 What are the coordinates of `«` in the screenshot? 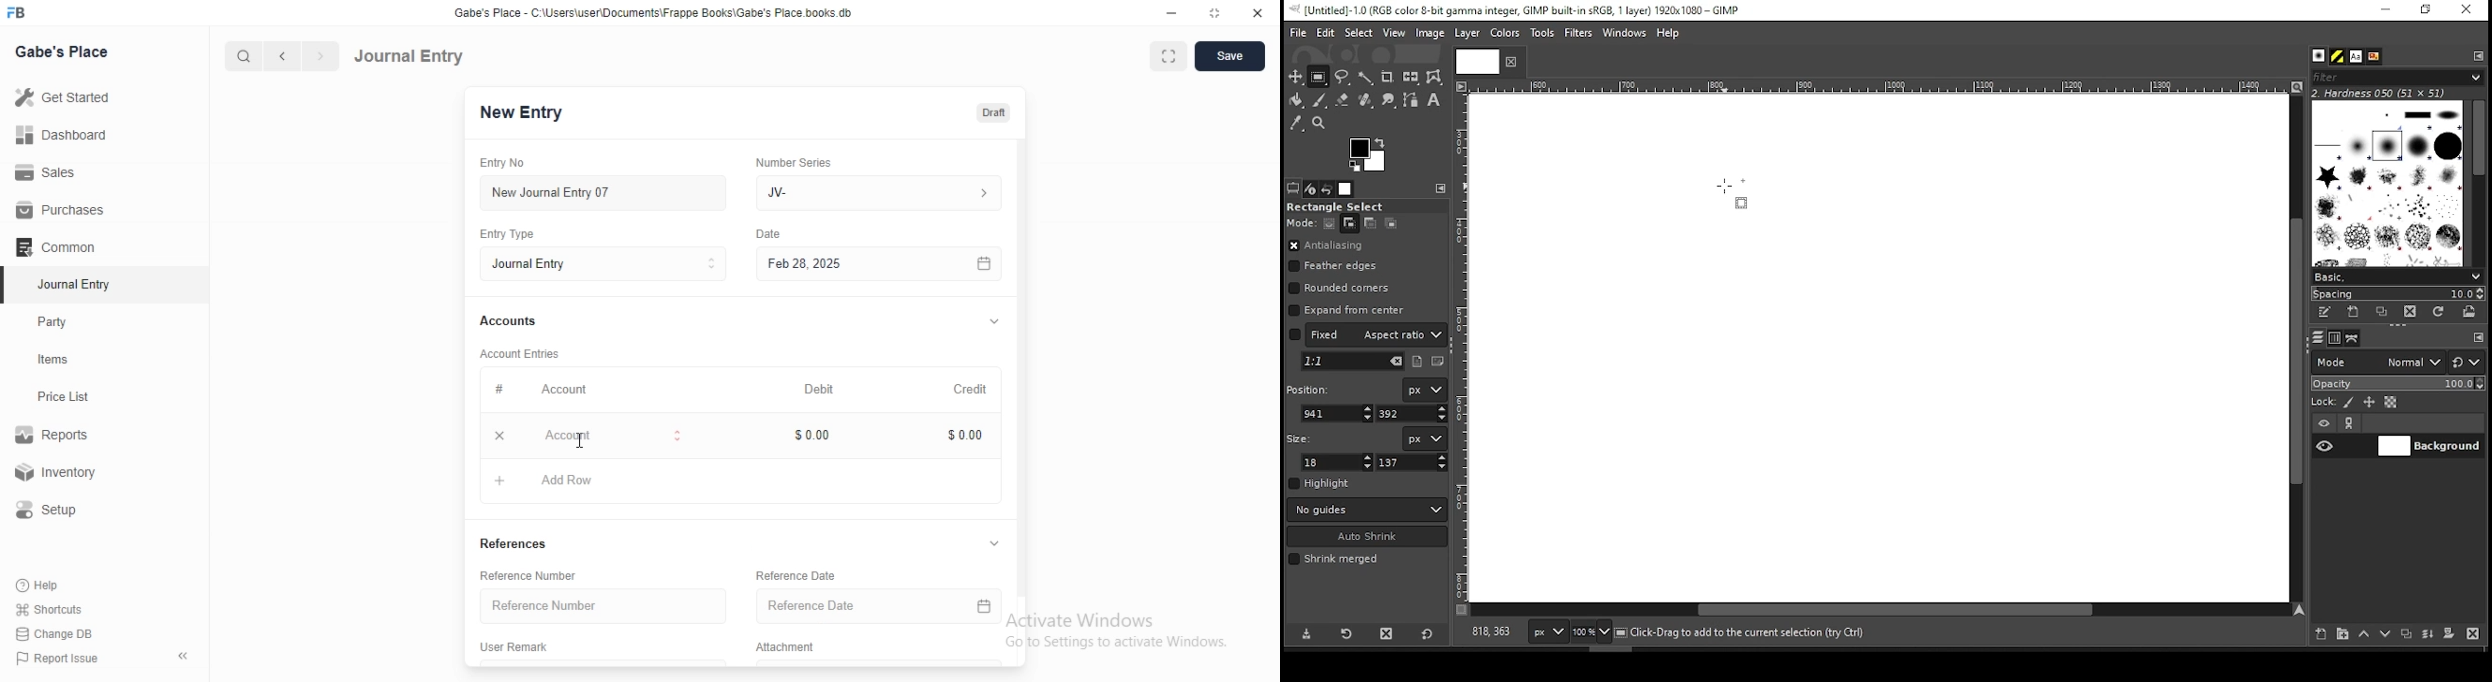 It's located at (185, 657).